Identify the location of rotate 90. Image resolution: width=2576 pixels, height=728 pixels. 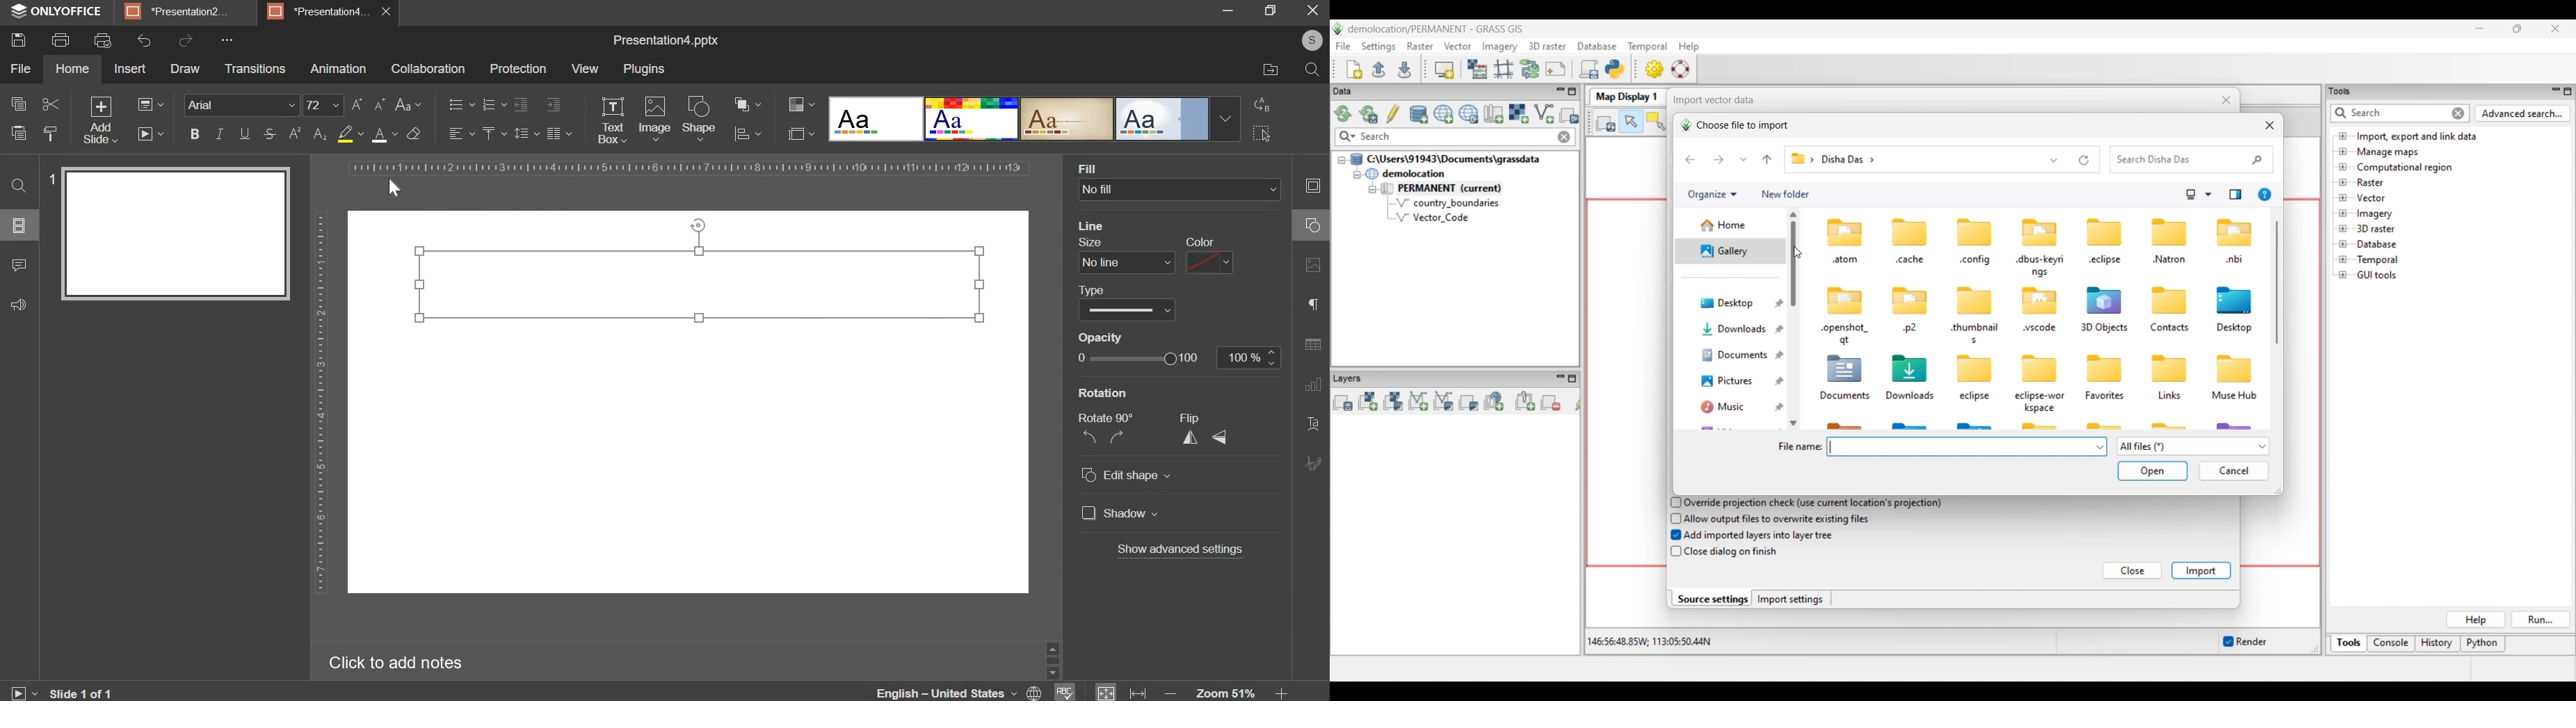
(1109, 417).